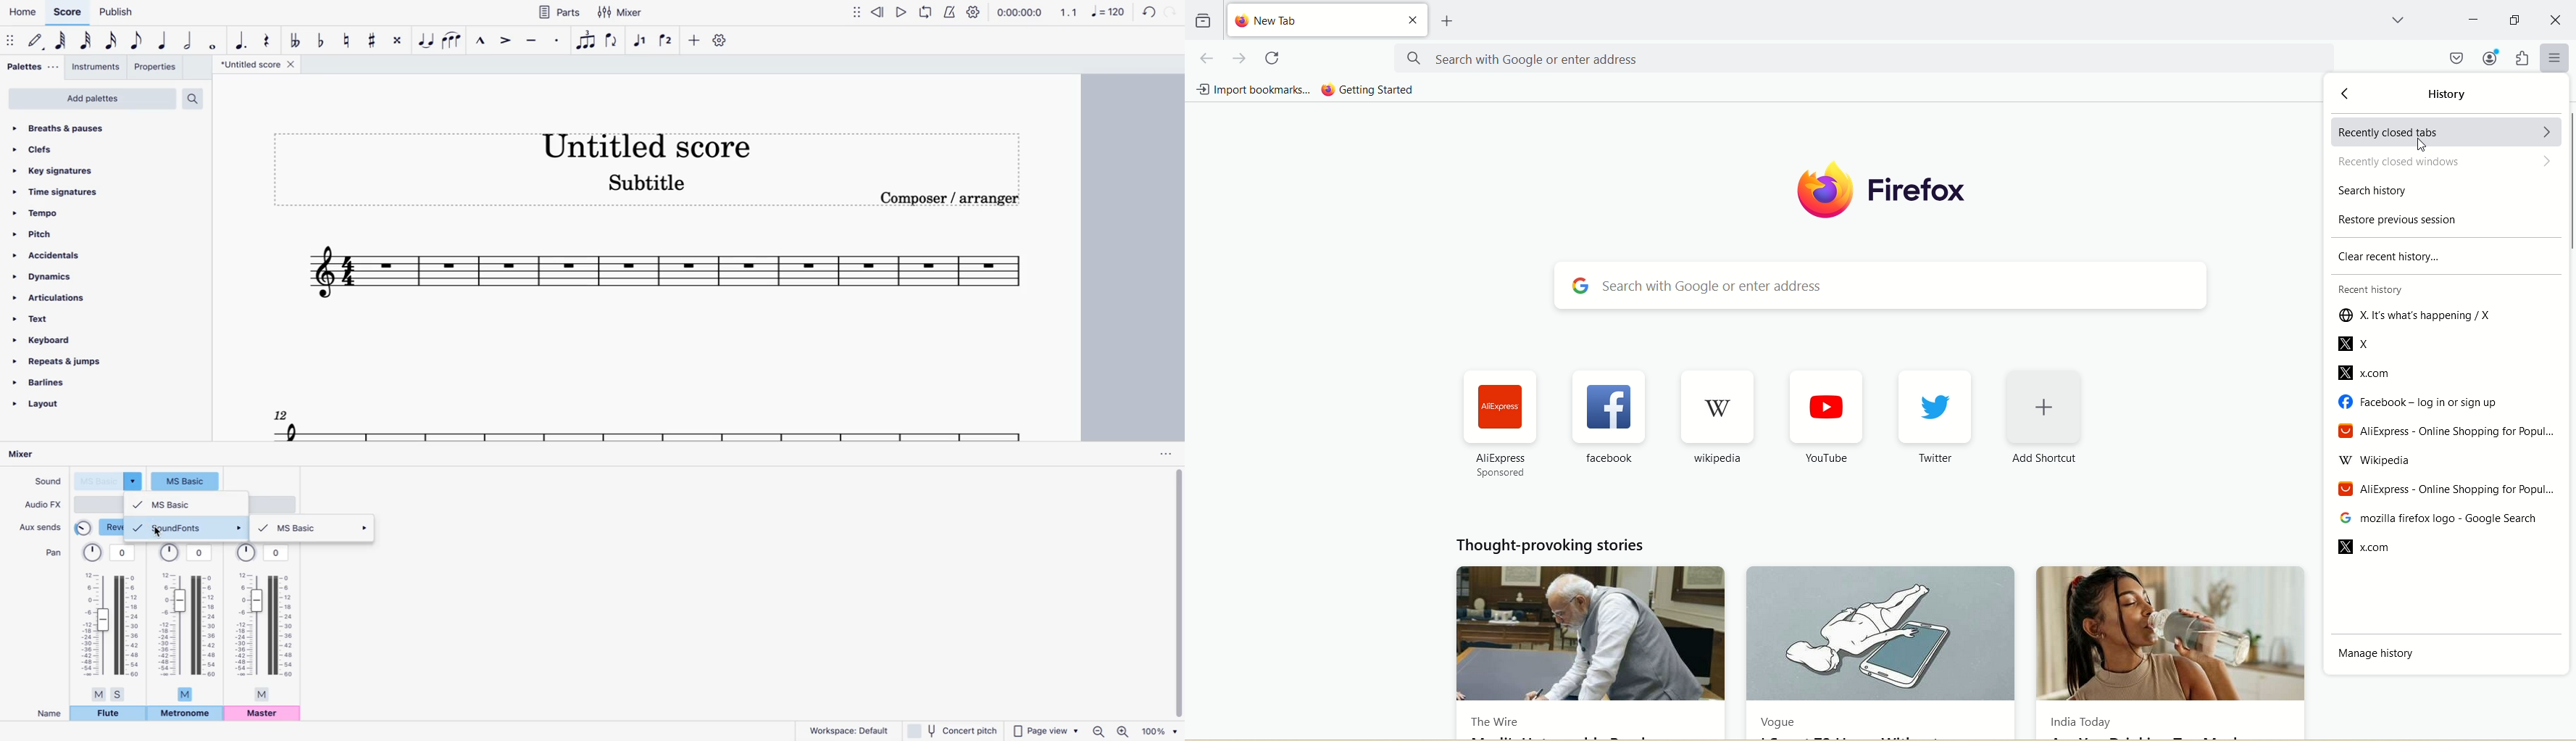 This screenshot has height=756, width=2576. Describe the element at coordinates (37, 41) in the screenshot. I see `default` at that location.